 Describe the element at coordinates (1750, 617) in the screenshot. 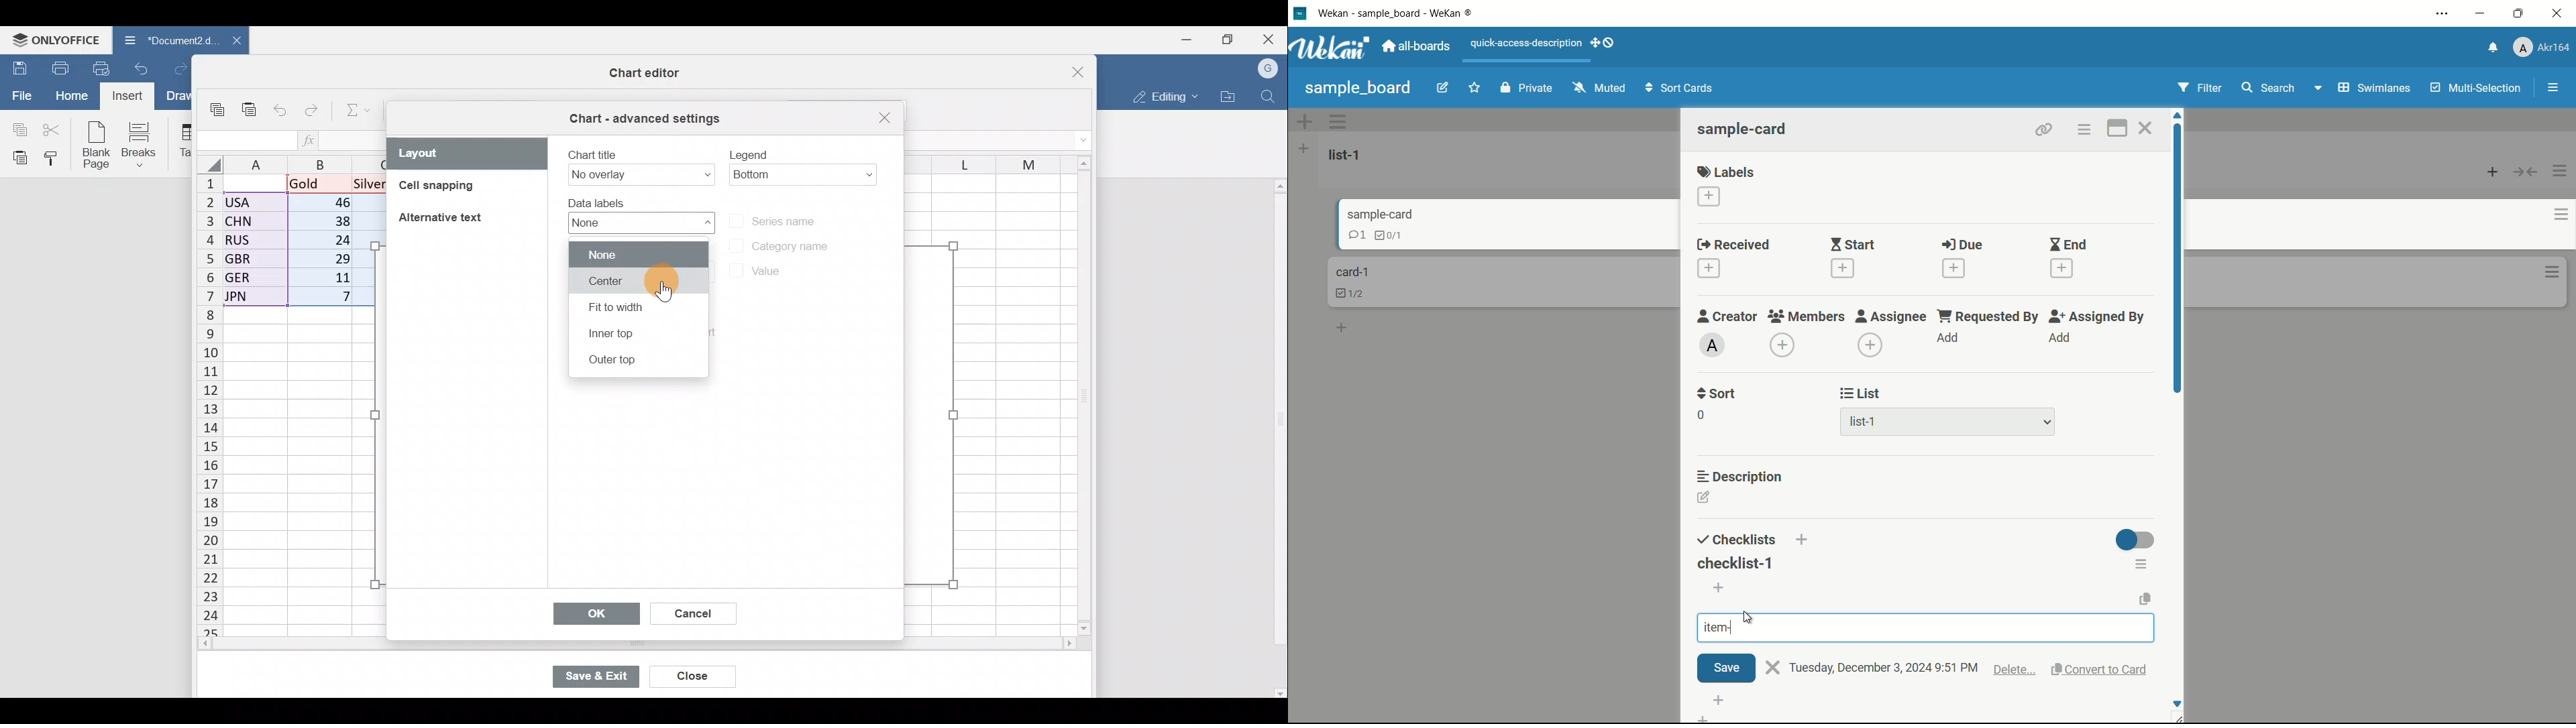

I see `cursor` at that location.